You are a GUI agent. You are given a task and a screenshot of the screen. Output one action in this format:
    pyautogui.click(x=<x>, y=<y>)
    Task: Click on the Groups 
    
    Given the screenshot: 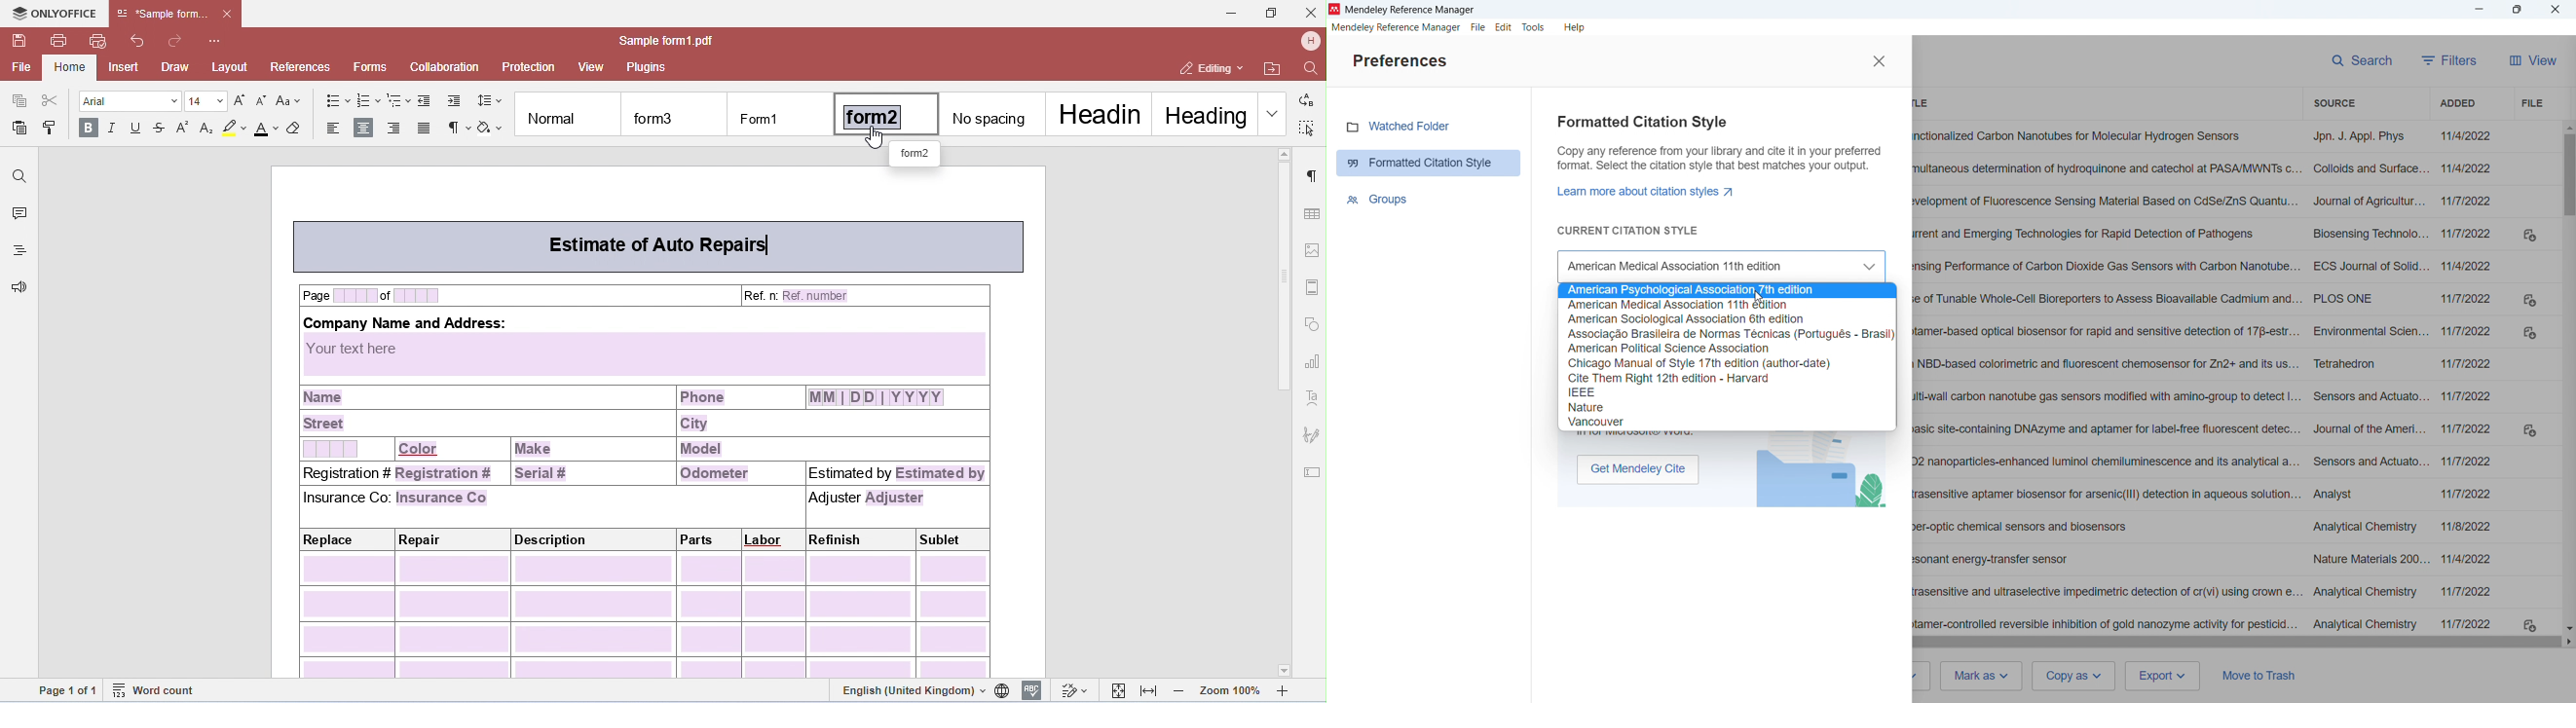 What is the action you would take?
    pyautogui.click(x=1380, y=200)
    